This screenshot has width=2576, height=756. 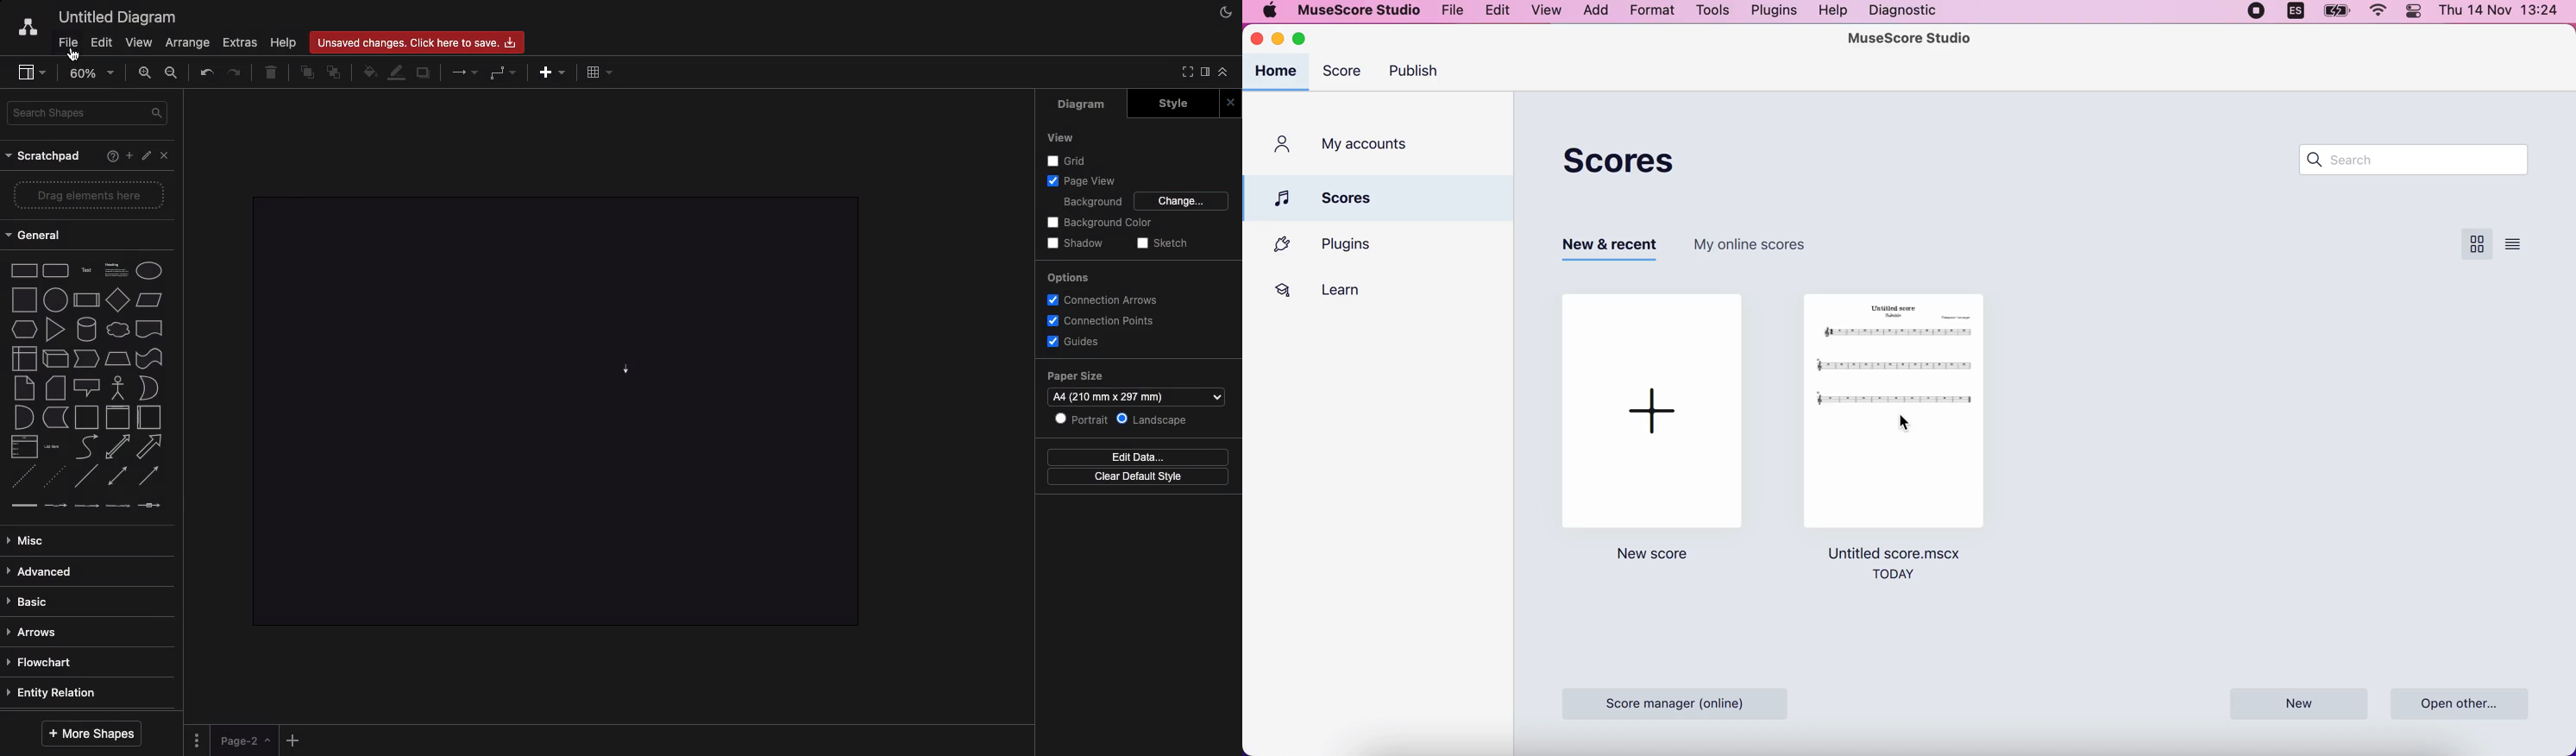 What do you see at coordinates (70, 54) in the screenshot?
I see `Cursor` at bounding box center [70, 54].